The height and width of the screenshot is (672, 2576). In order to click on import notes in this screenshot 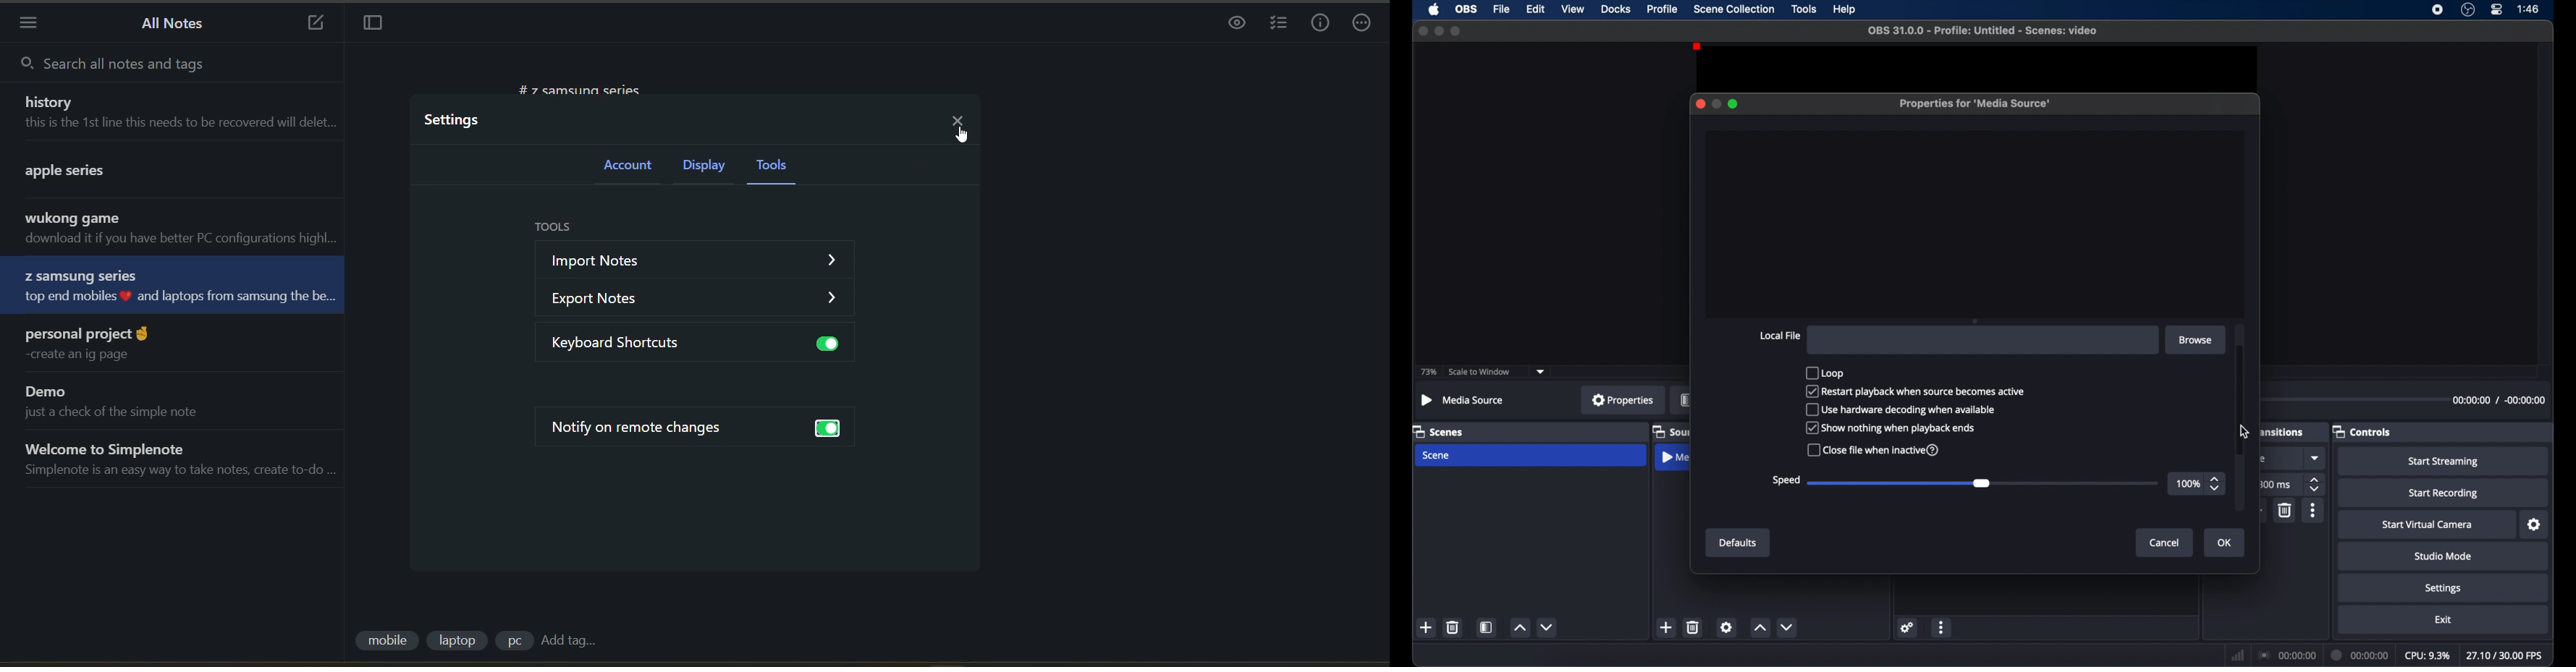, I will do `click(691, 260)`.